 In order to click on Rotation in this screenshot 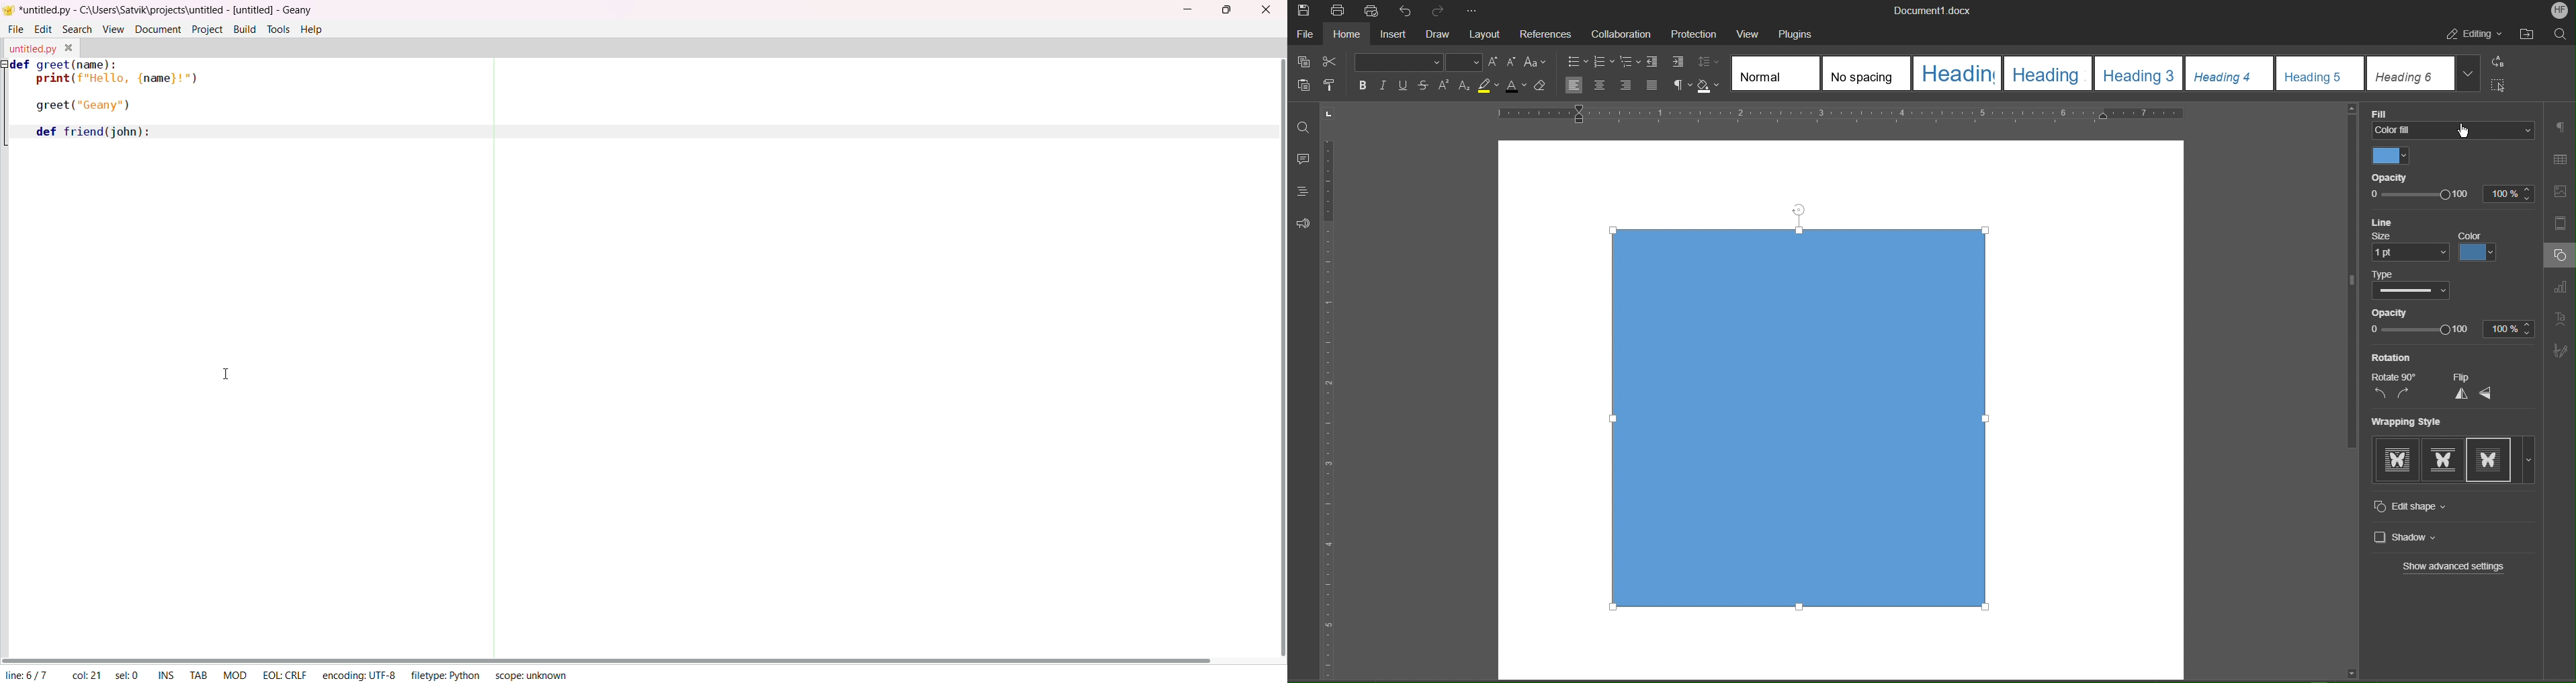, I will do `click(2393, 357)`.